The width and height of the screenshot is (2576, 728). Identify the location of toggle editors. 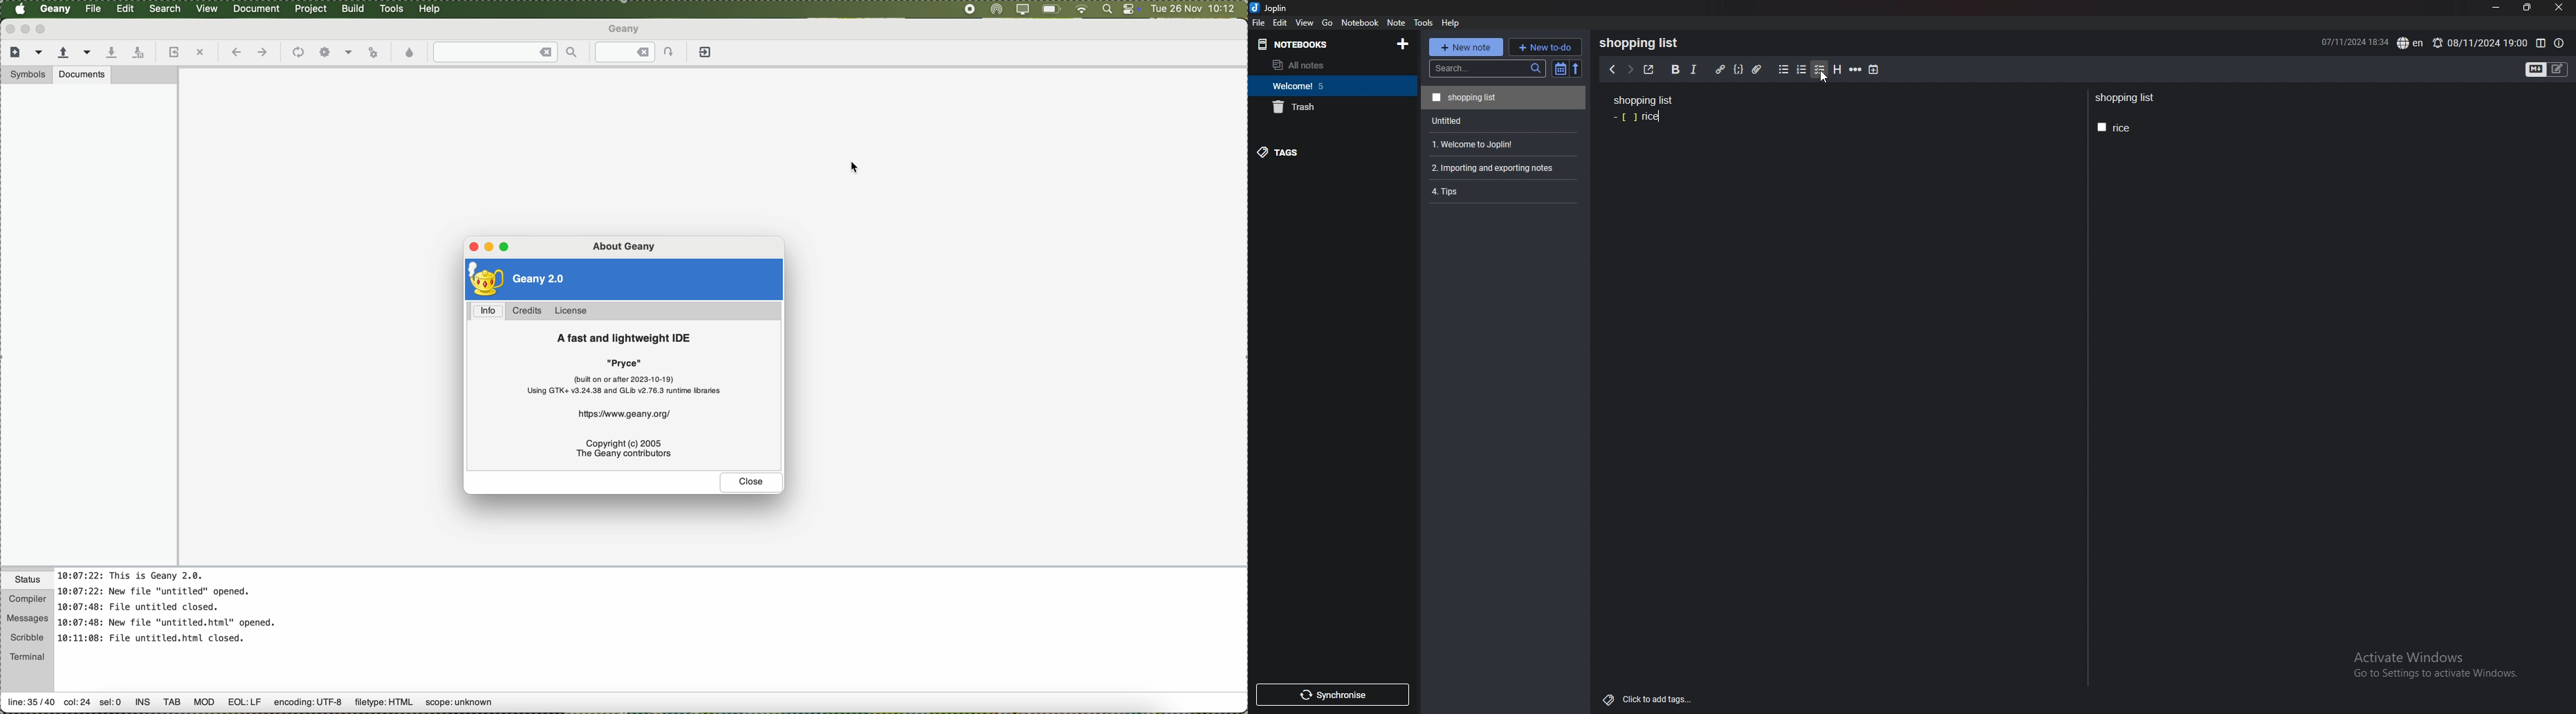
(2547, 70).